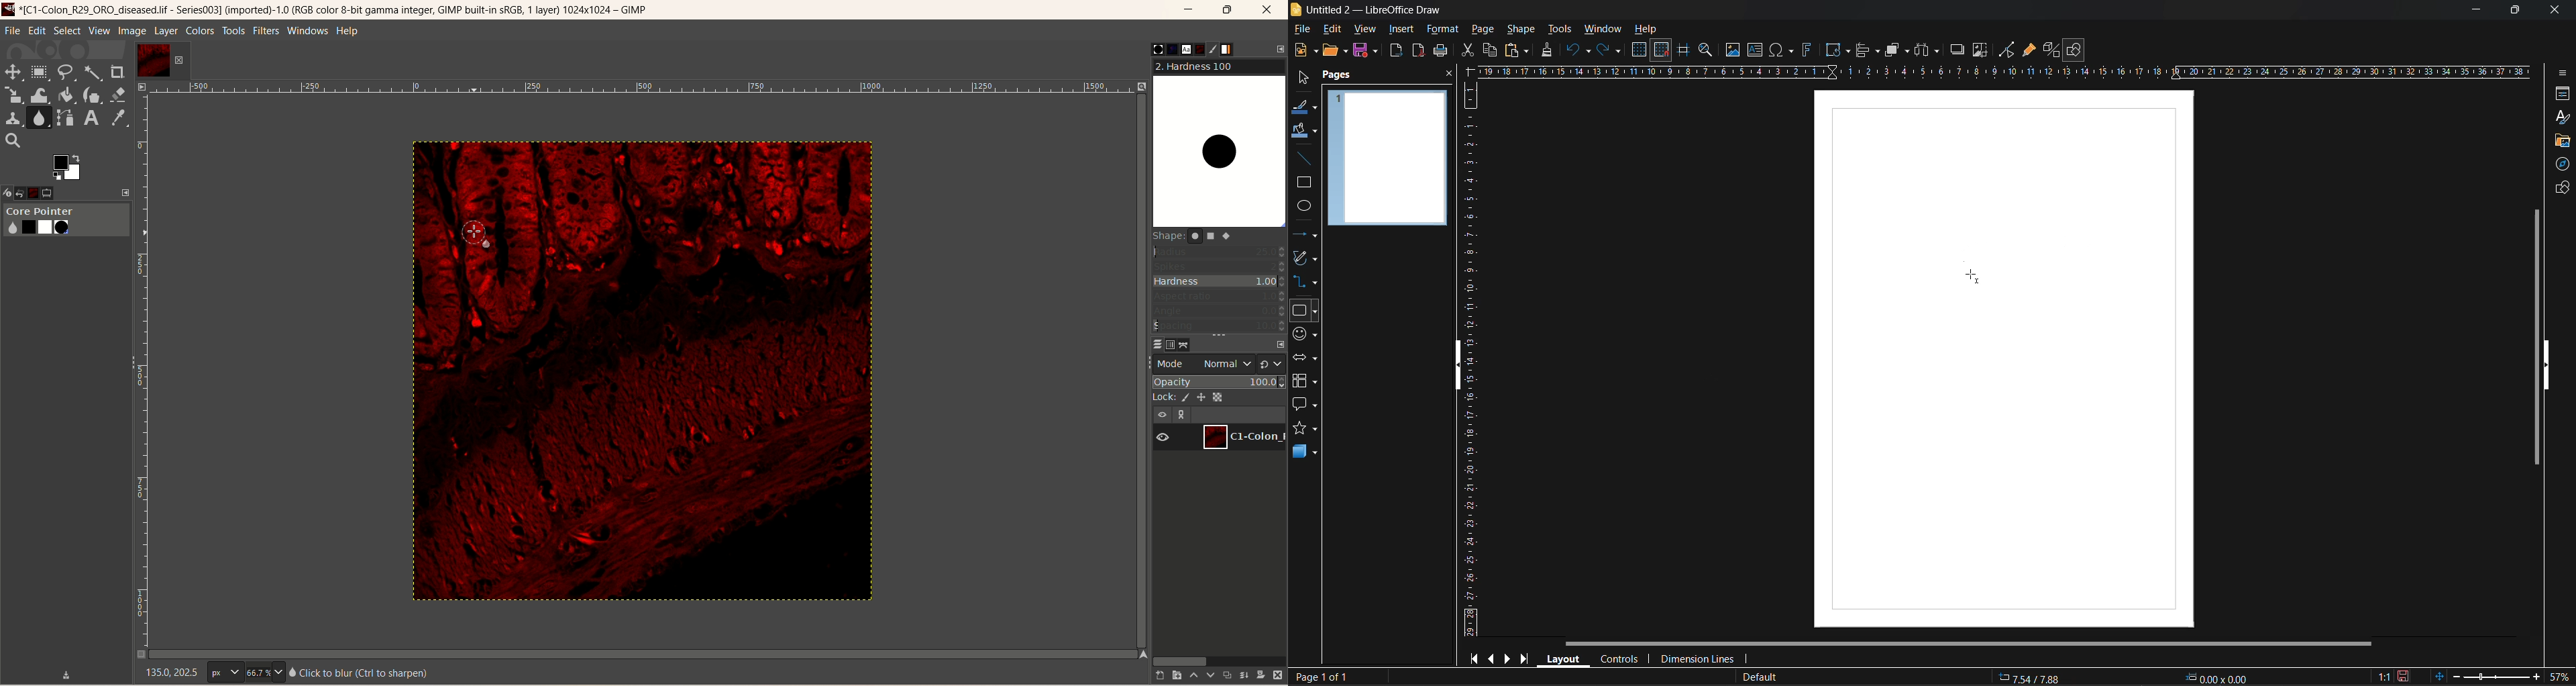  What do you see at coordinates (1682, 50) in the screenshot?
I see `helplines` at bounding box center [1682, 50].